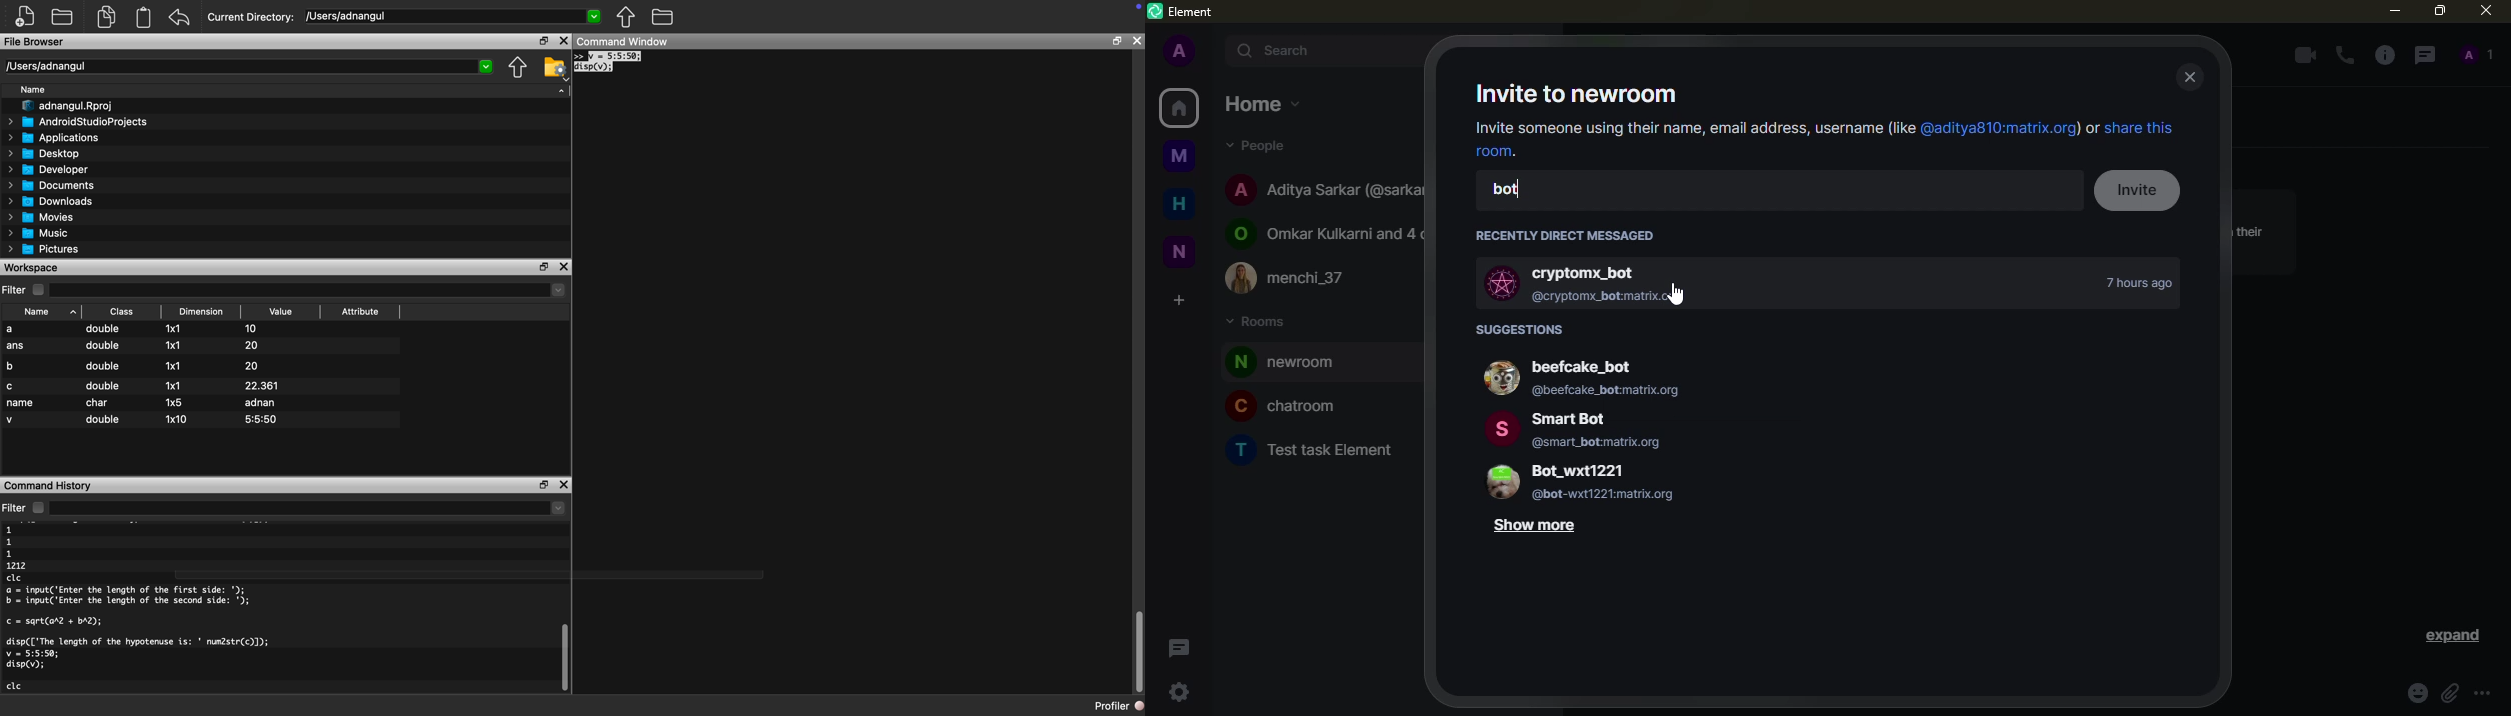 Image resolution: width=2520 pixels, height=728 pixels. What do you see at coordinates (45, 169) in the screenshot?
I see `Developer` at bounding box center [45, 169].